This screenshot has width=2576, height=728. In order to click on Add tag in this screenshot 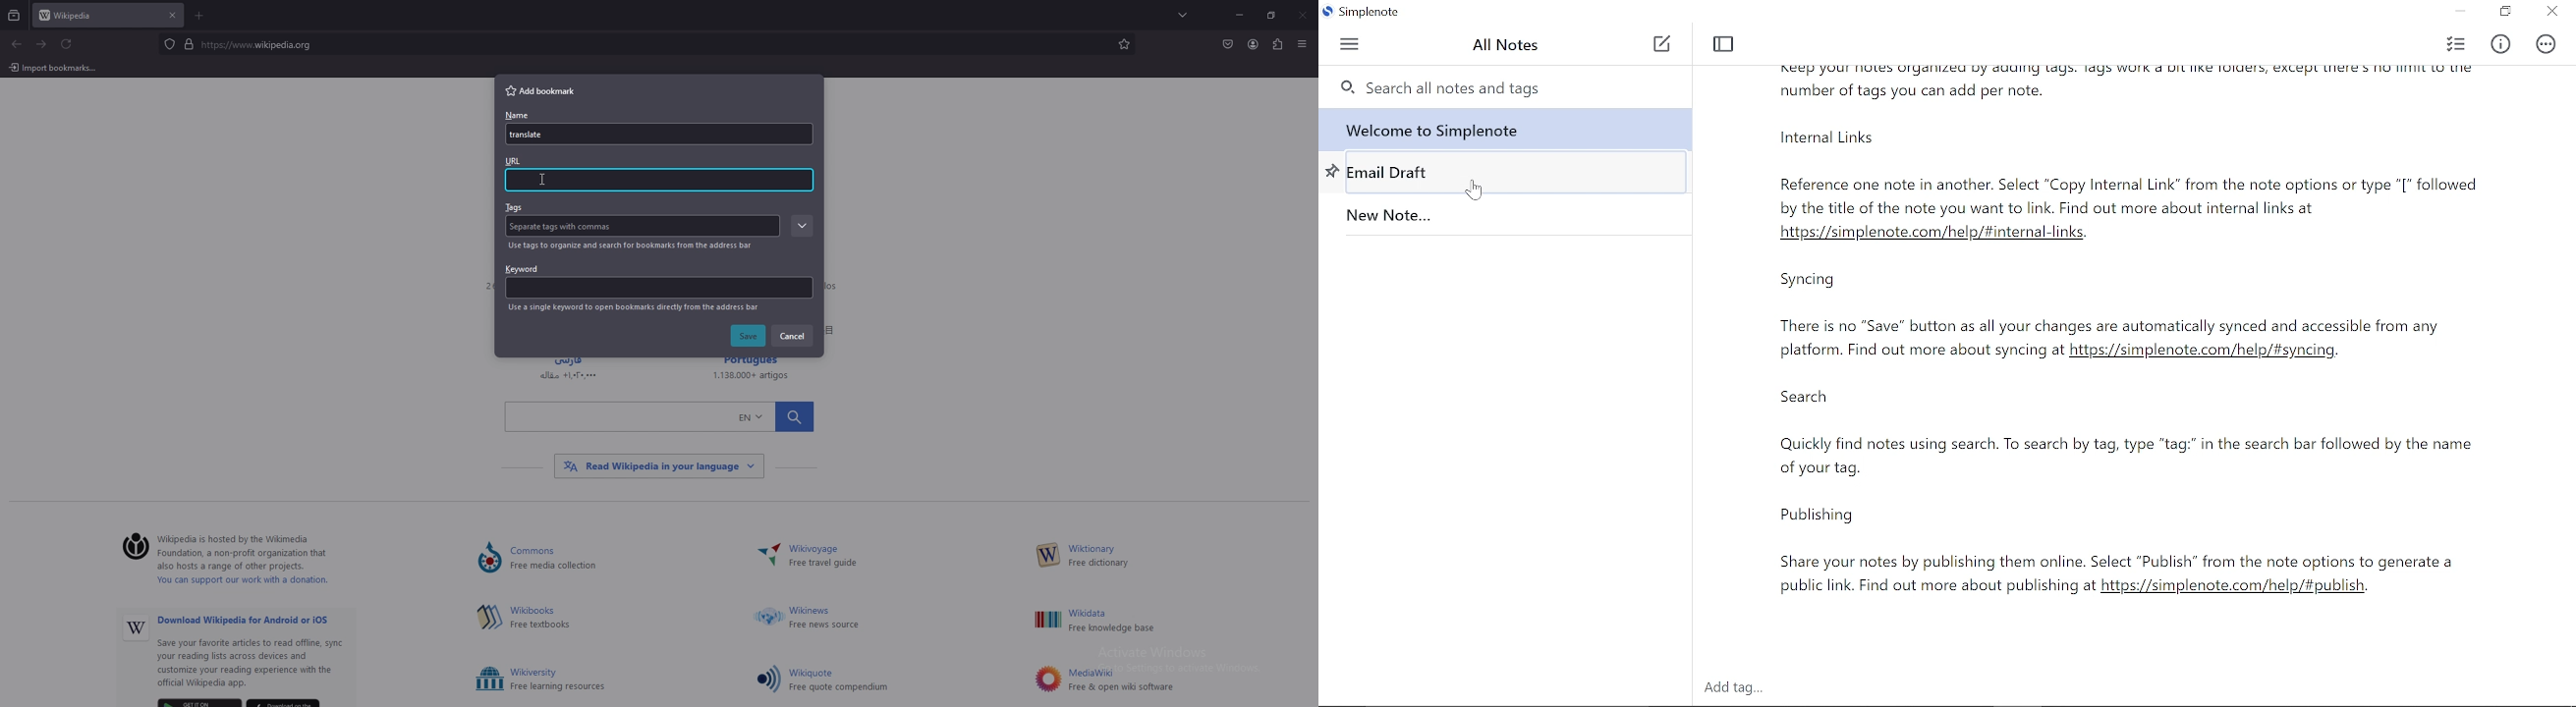, I will do `click(1731, 689)`.